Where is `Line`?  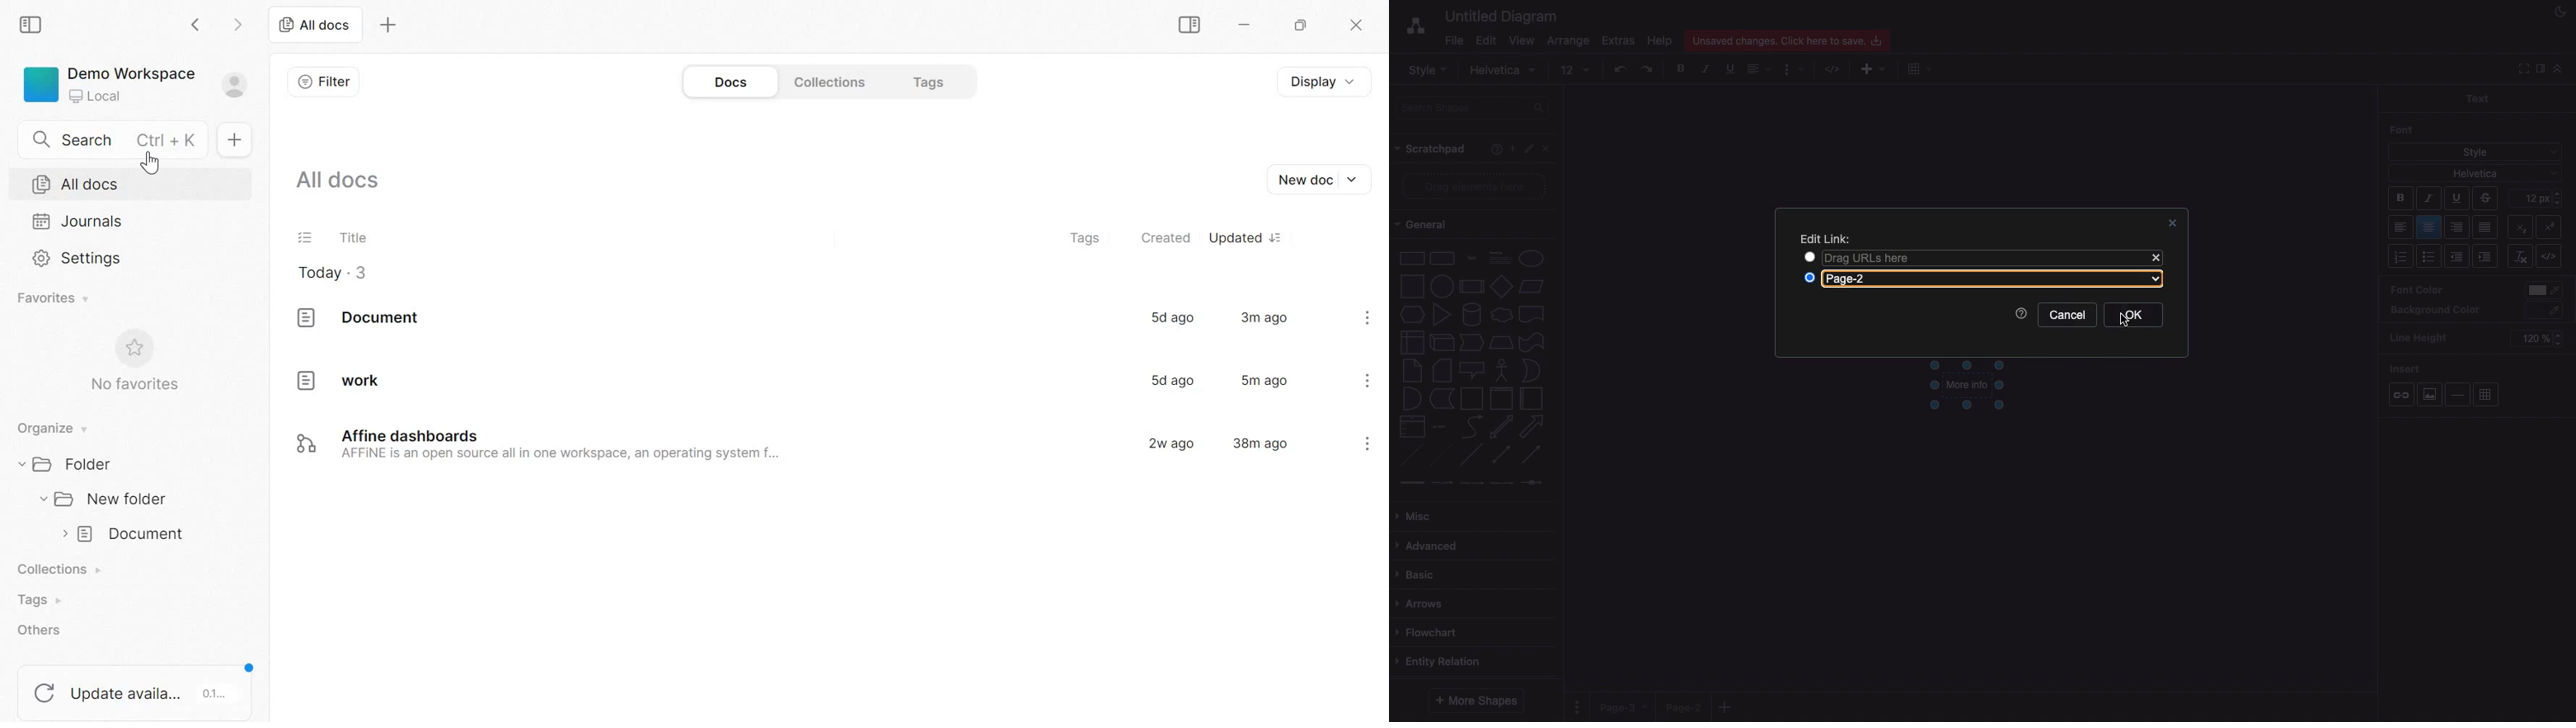
Line is located at coordinates (1471, 454).